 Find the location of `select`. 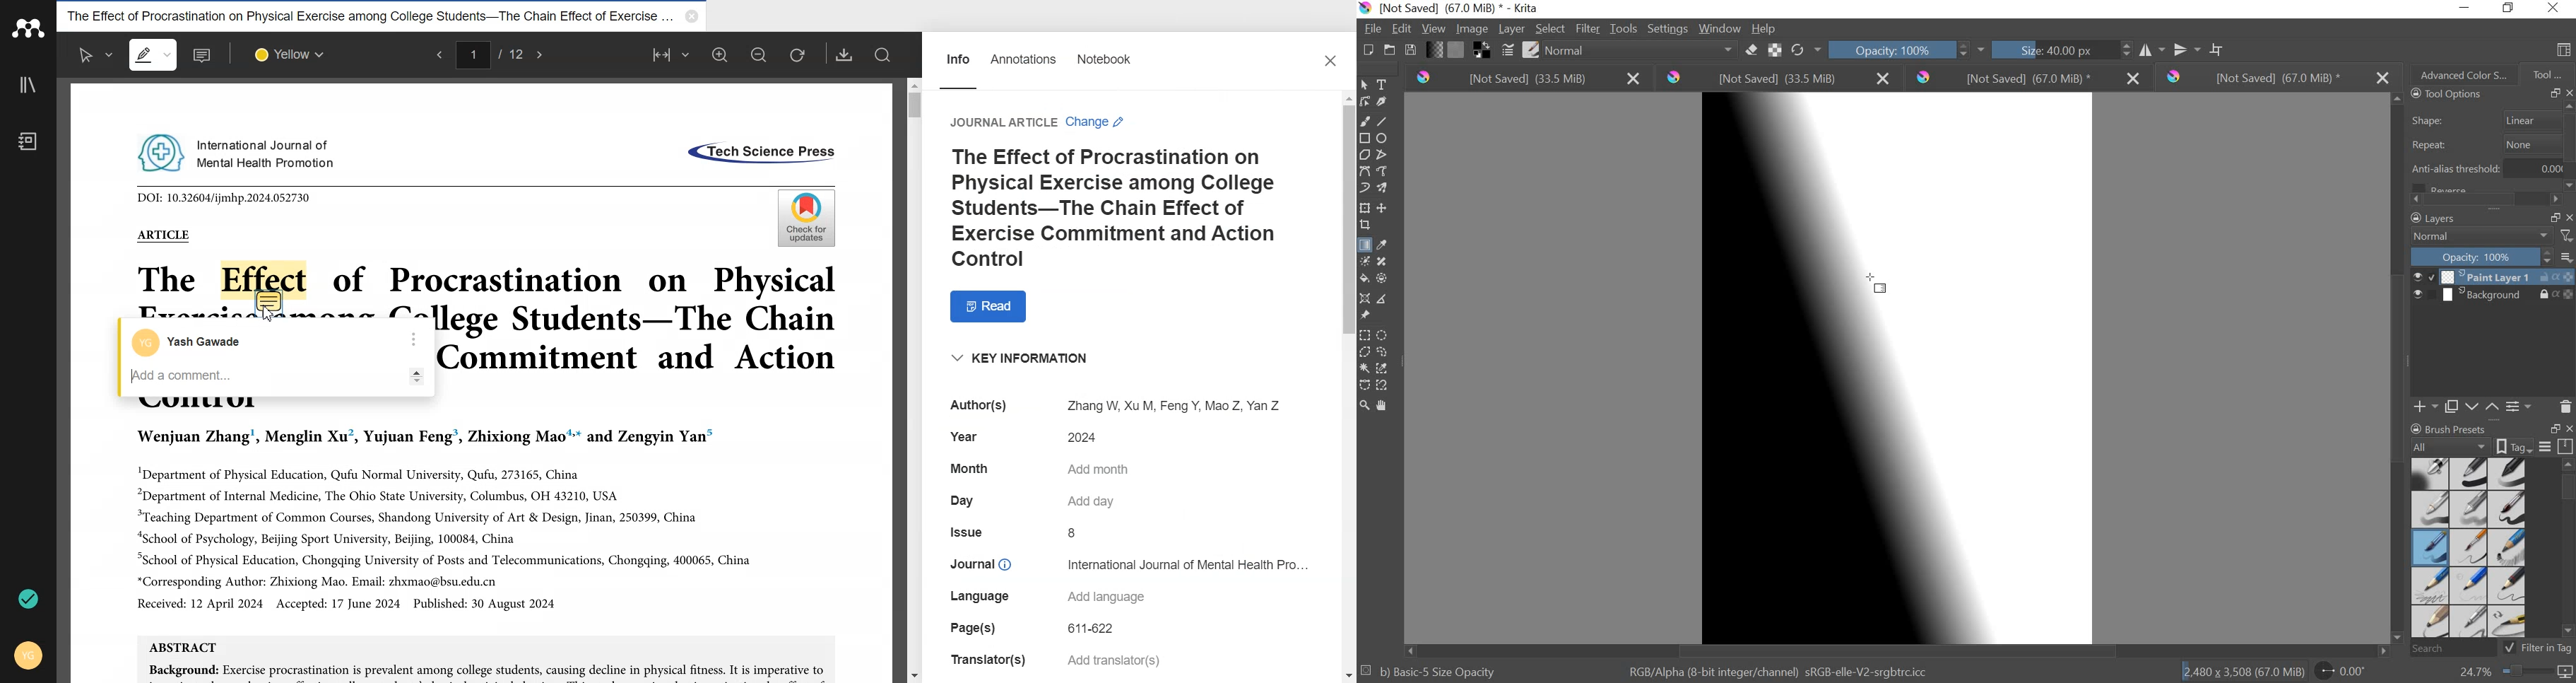

select is located at coordinates (1367, 85).